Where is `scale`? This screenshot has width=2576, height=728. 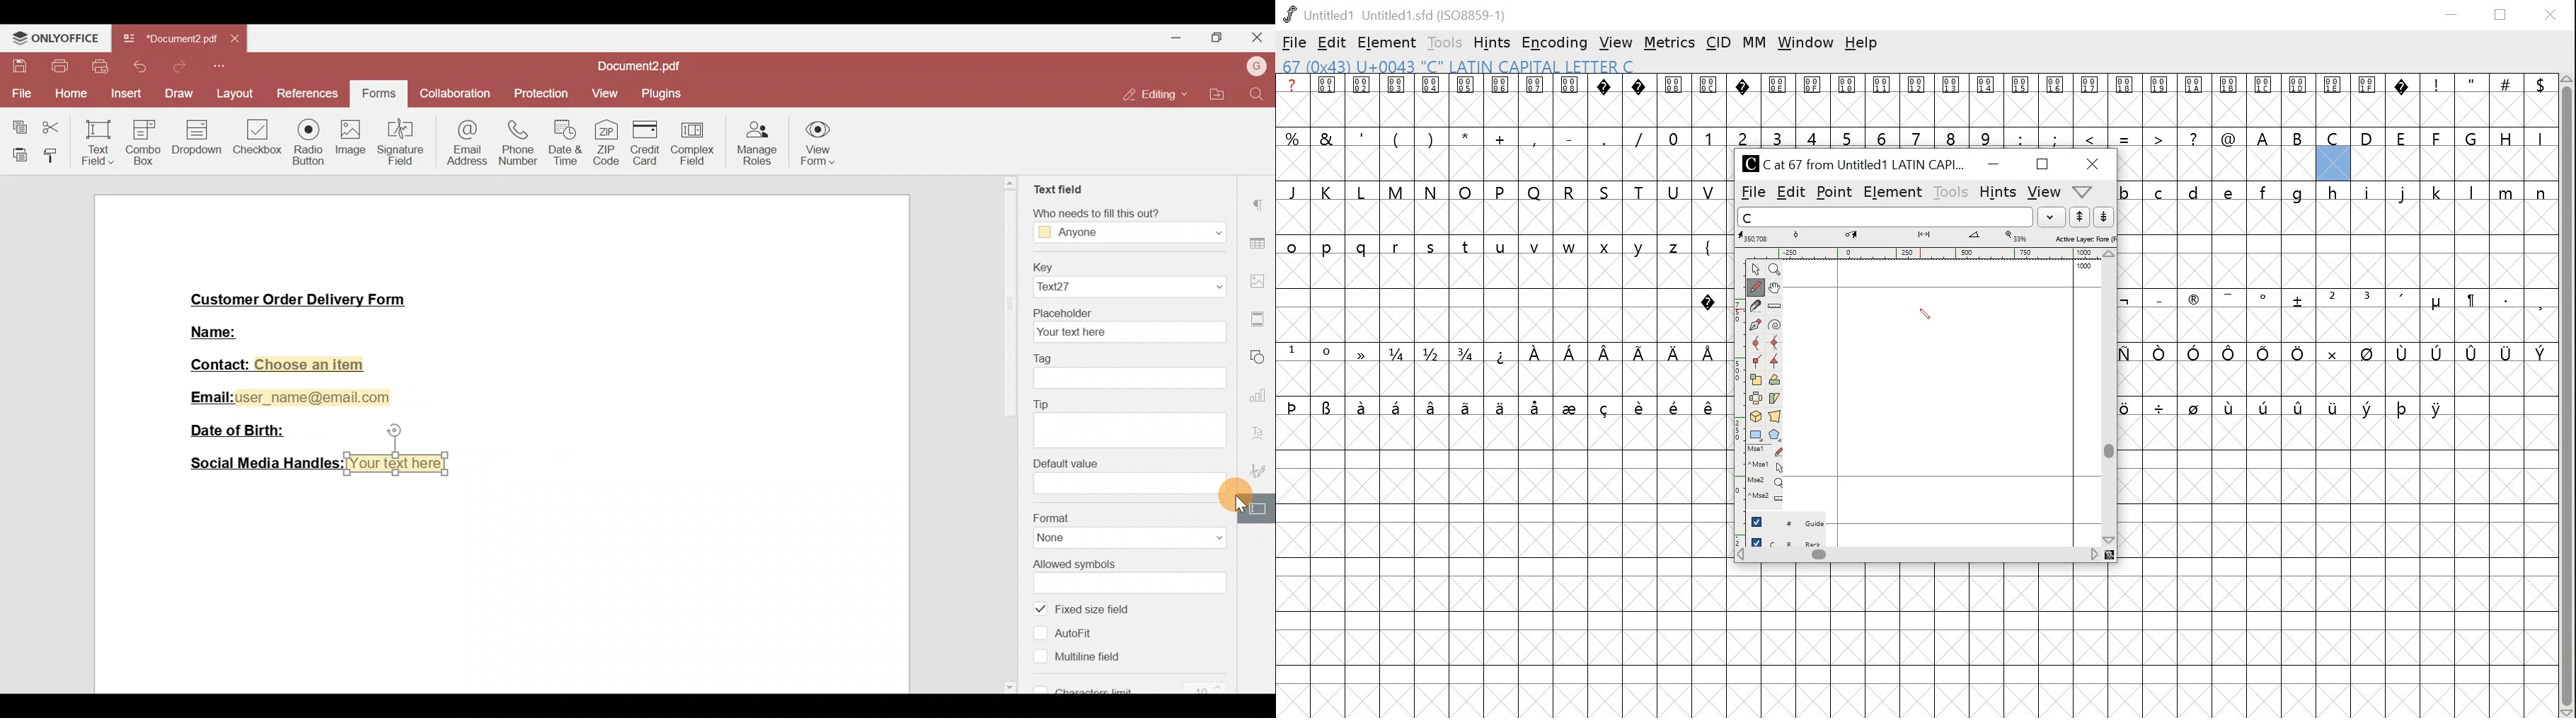 scale is located at coordinates (1758, 380).